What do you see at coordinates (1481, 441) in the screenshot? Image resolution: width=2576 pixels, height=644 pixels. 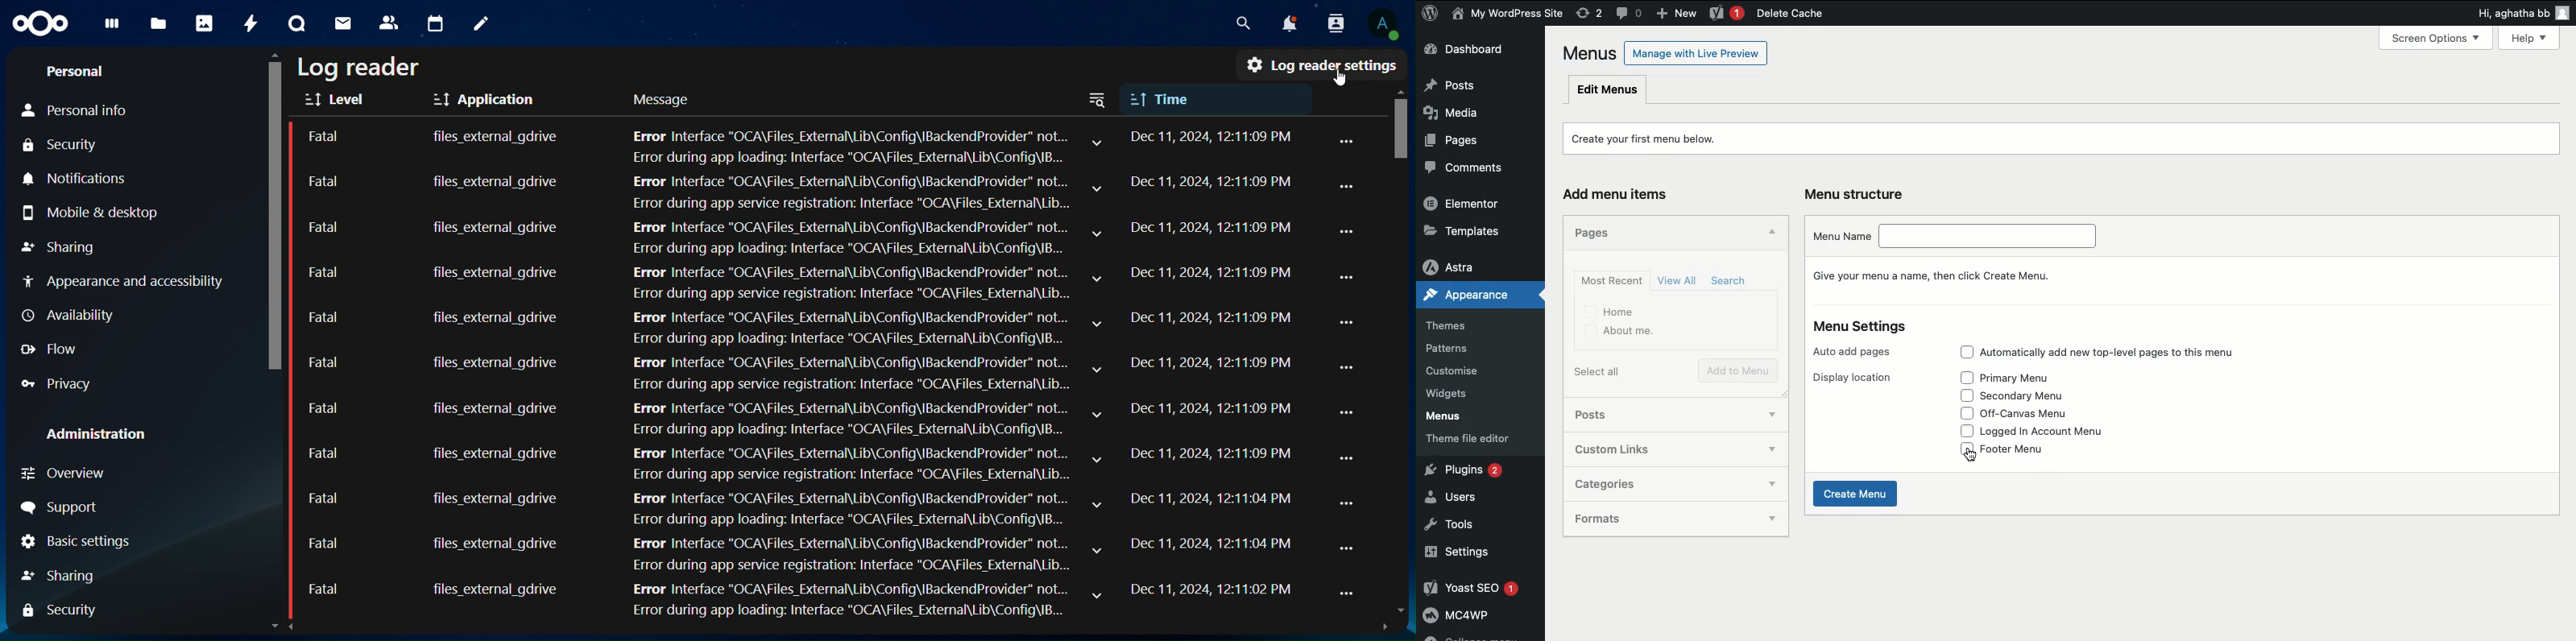 I see `Theme file editor` at bounding box center [1481, 441].